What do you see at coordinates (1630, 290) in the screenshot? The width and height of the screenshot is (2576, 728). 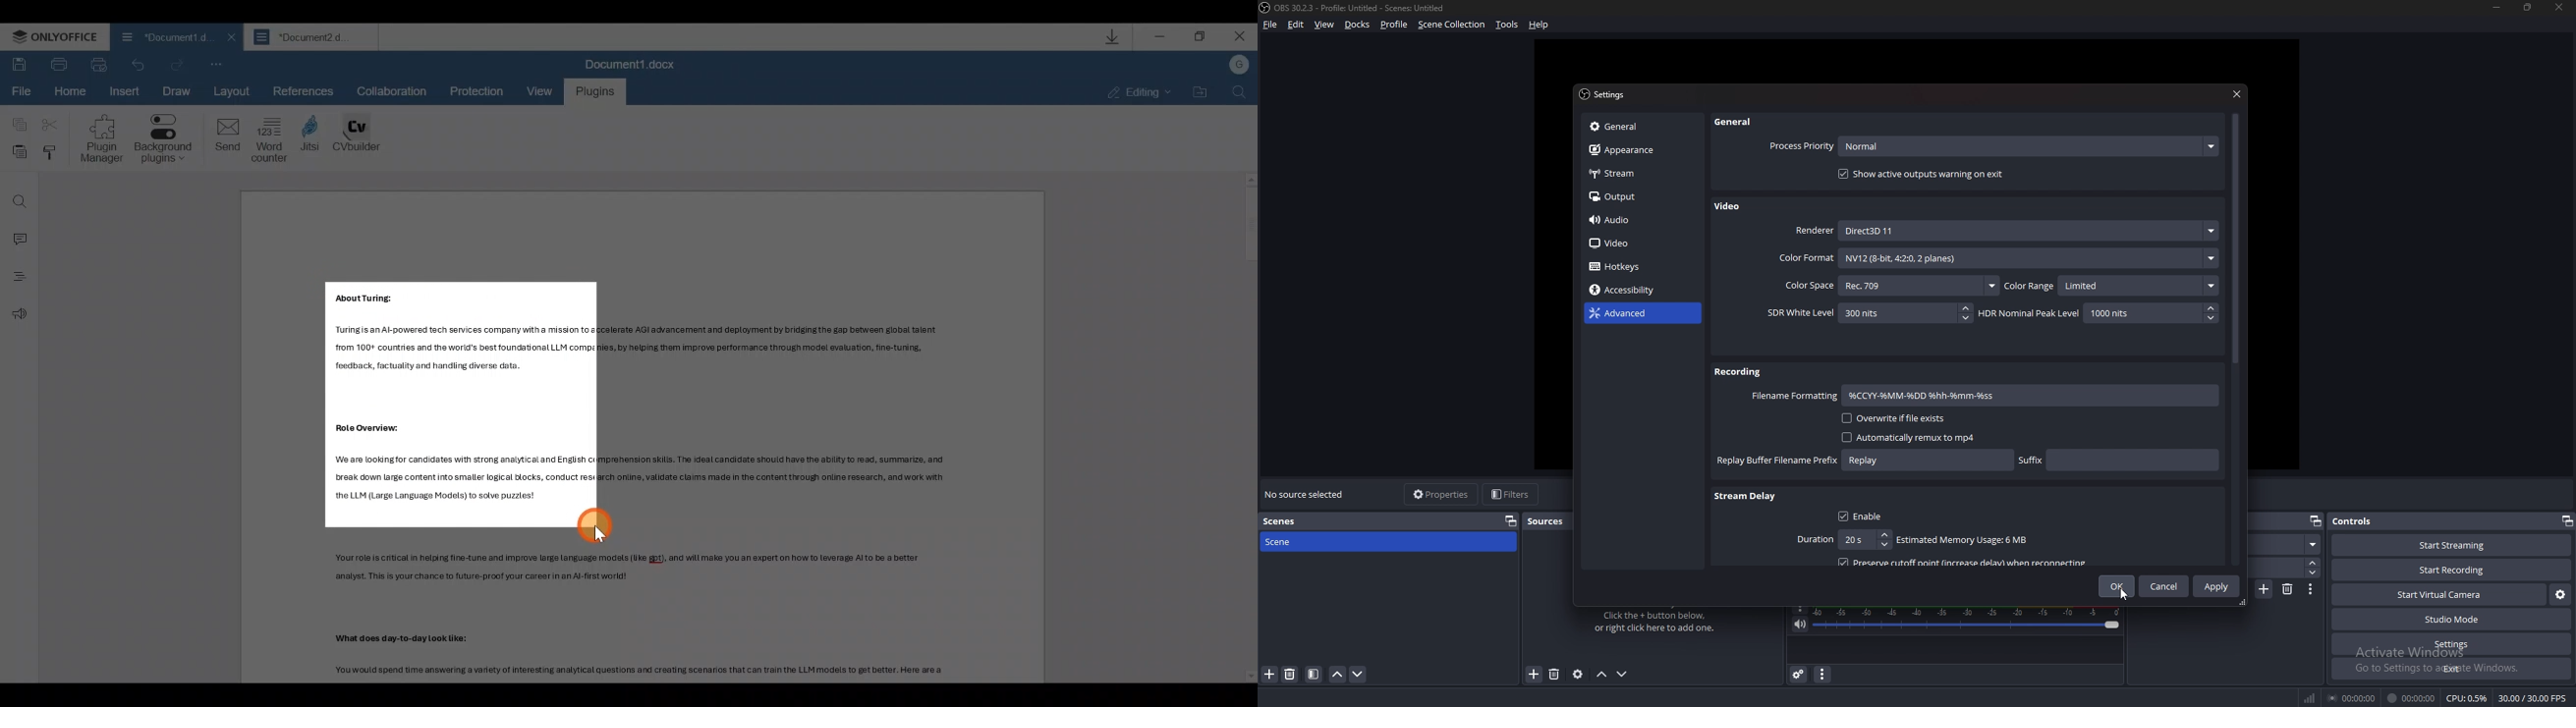 I see `Accessibility` at bounding box center [1630, 290].